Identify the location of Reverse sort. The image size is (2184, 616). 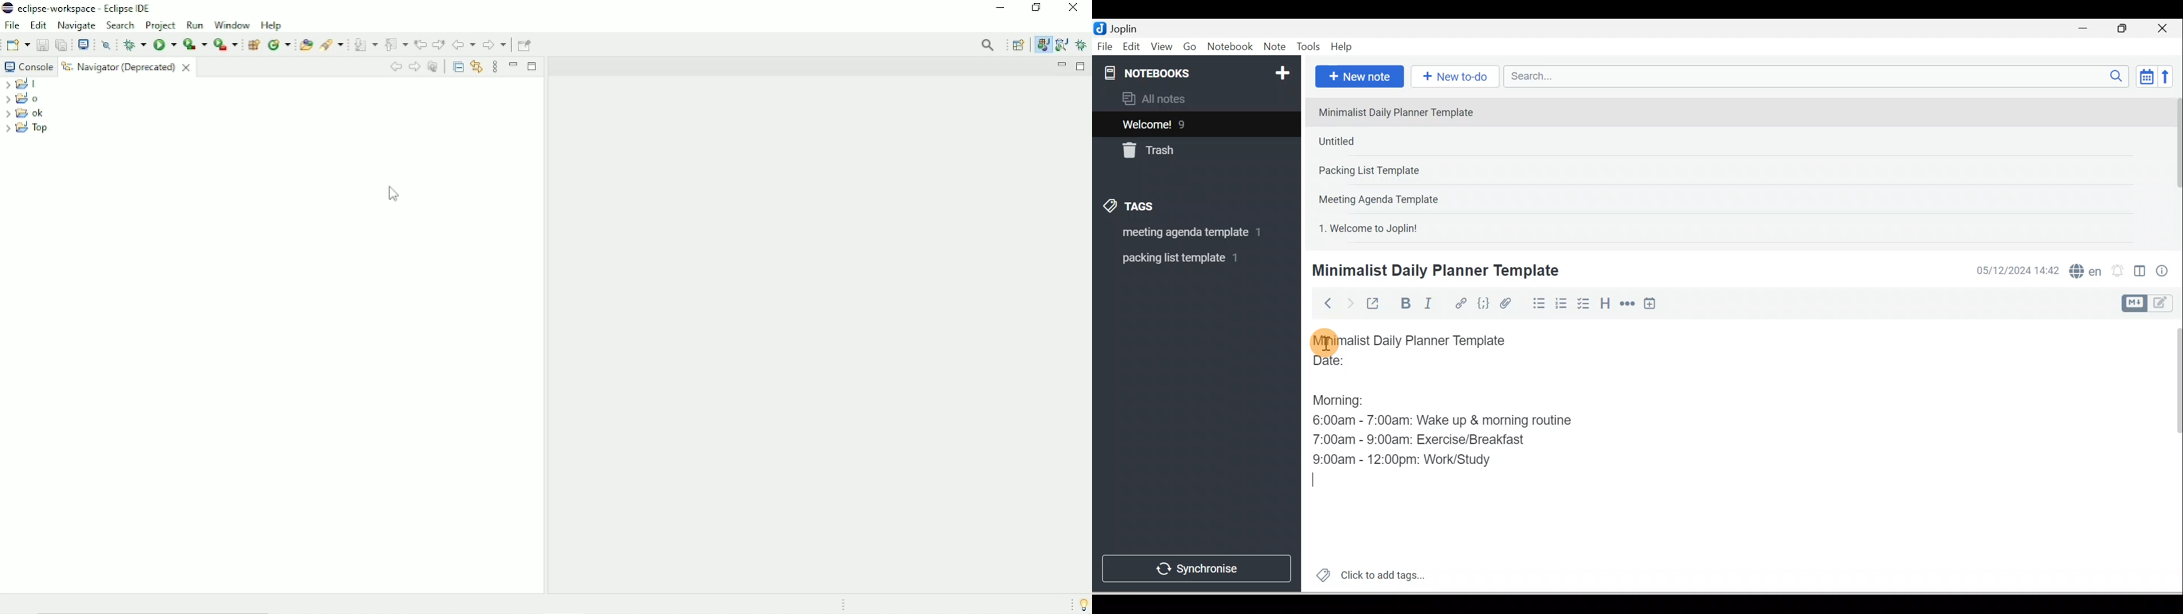
(2169, 76).